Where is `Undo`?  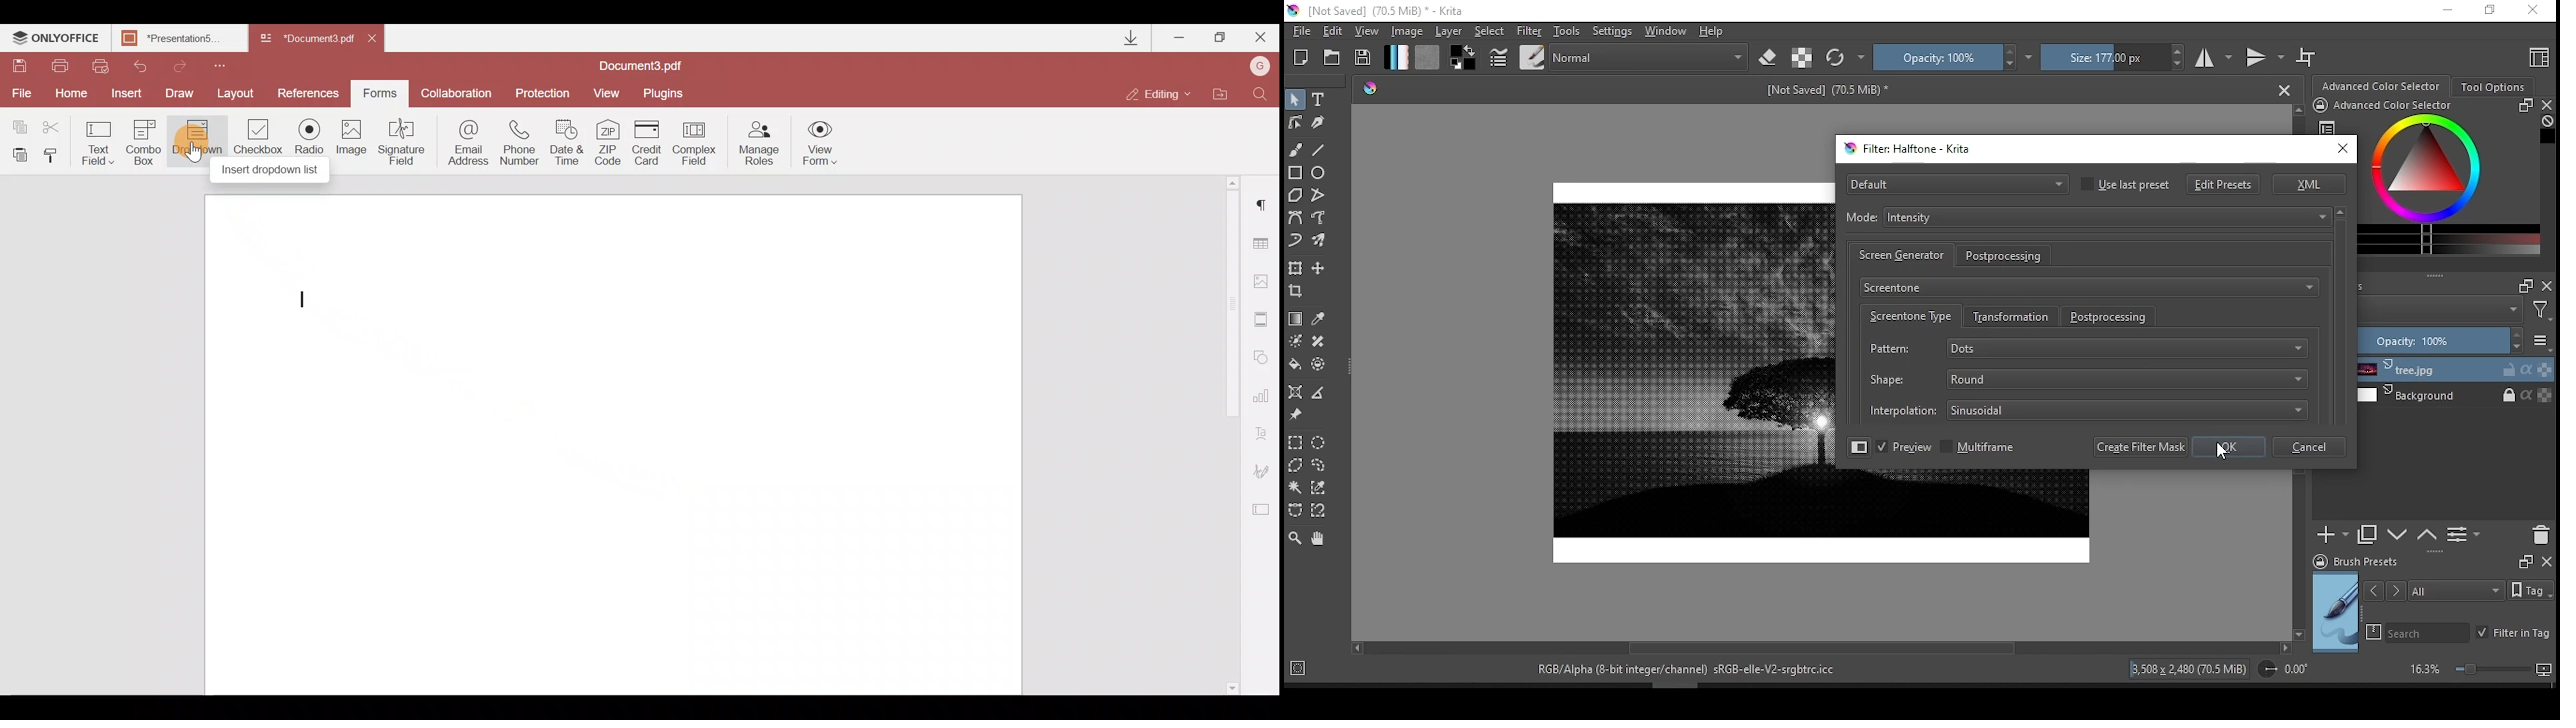 Undo is located at coordinates (139, 67).